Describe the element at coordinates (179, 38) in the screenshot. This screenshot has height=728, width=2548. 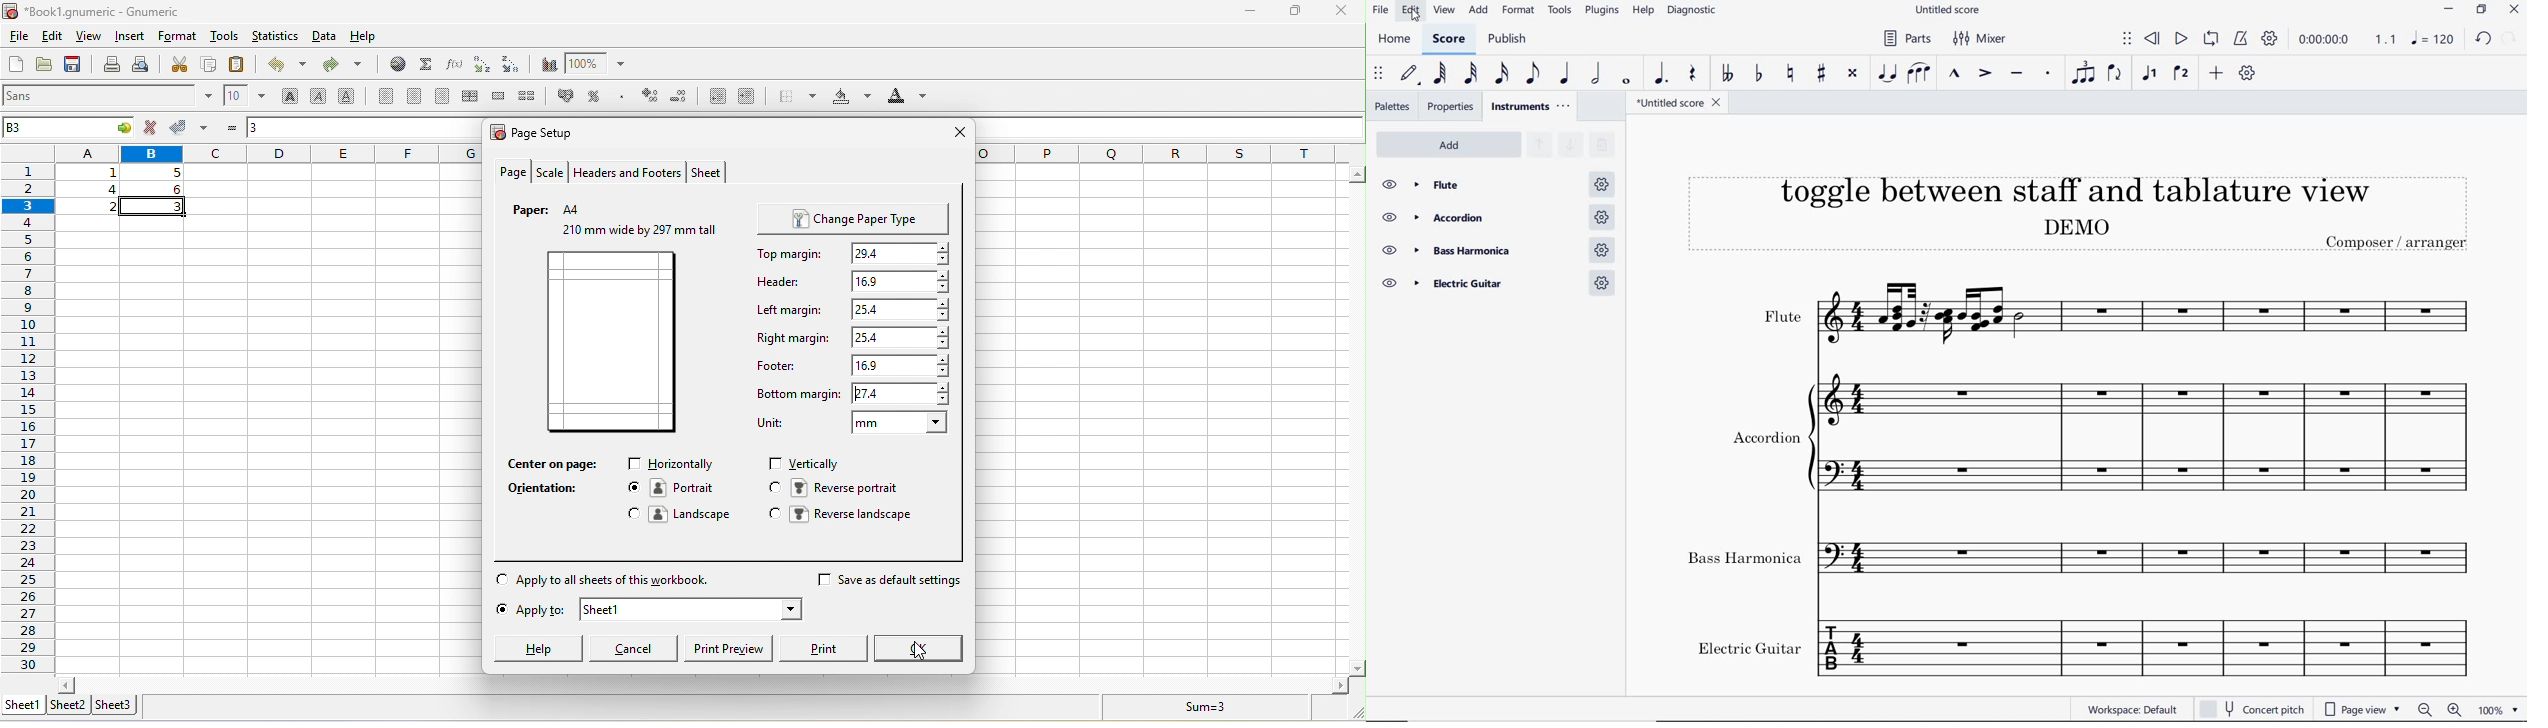
I see `format` at that location.